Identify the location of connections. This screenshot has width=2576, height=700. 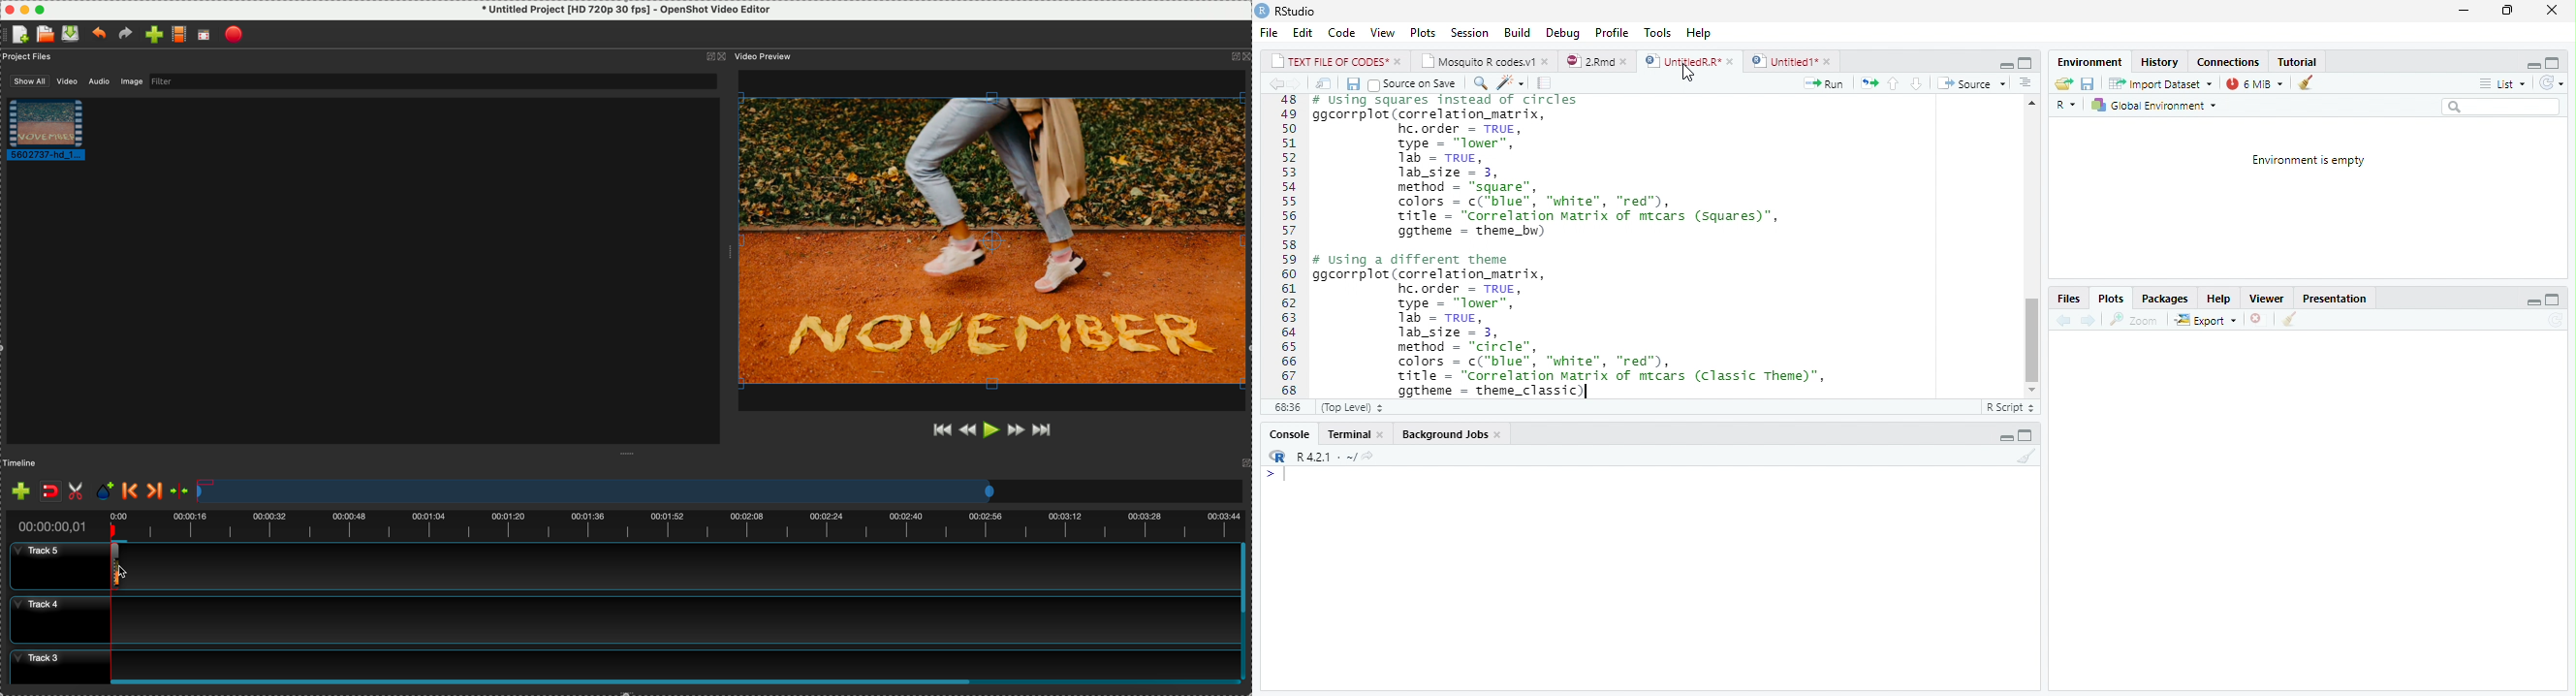
(2230, 62).